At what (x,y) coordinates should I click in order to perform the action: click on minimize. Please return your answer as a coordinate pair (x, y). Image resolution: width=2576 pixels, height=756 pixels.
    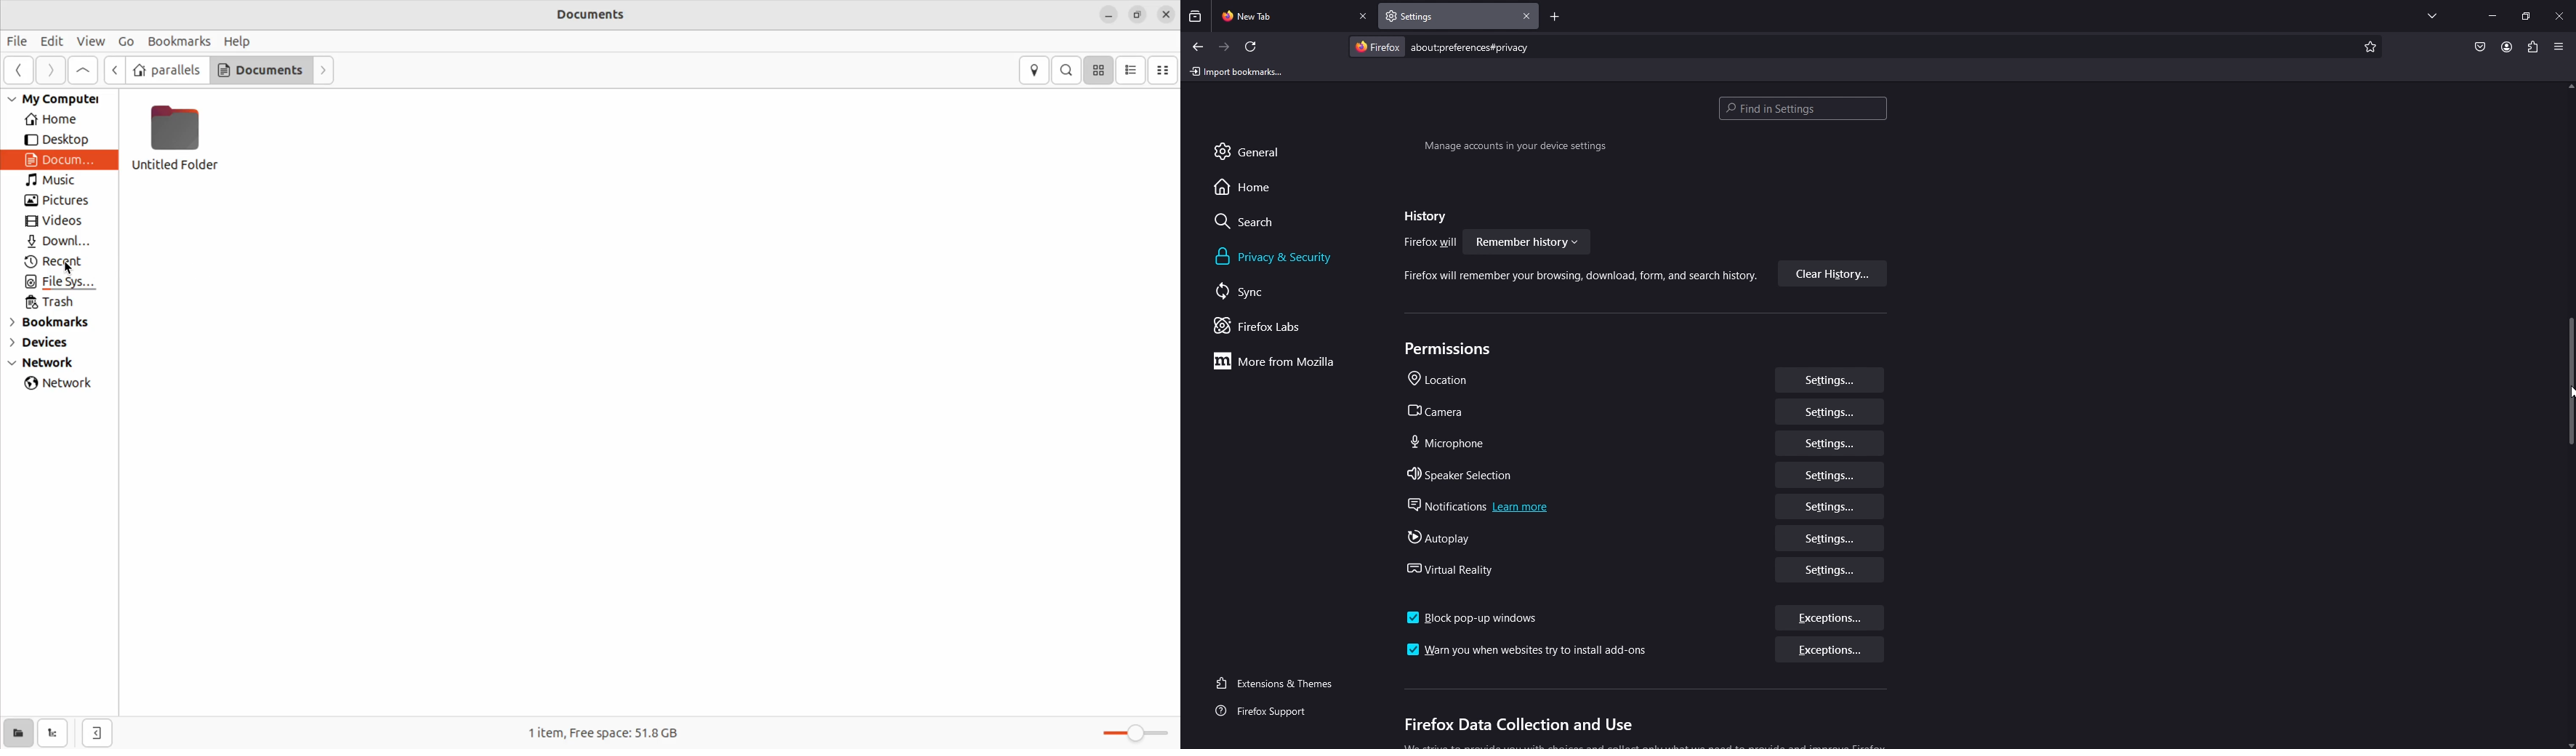
    Looking at the image, I should click on (2492, 15).